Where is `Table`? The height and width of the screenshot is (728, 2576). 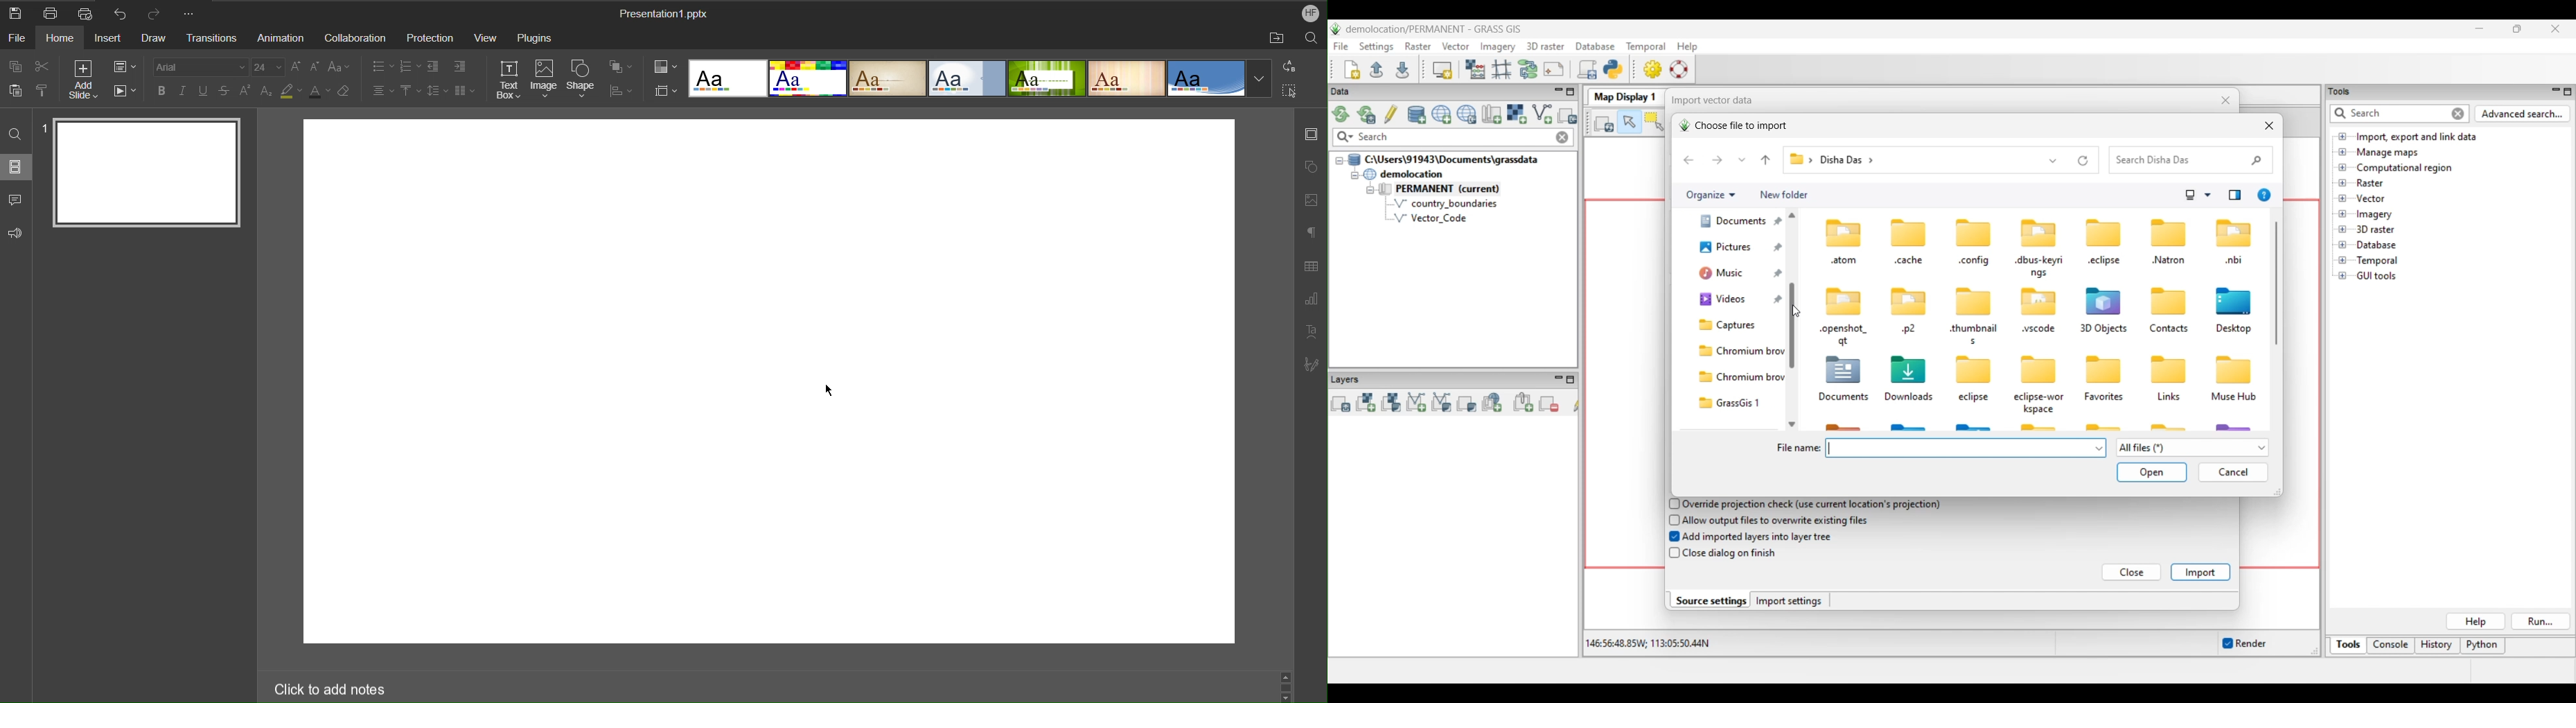 Table is located at coordinates (1310, 266).